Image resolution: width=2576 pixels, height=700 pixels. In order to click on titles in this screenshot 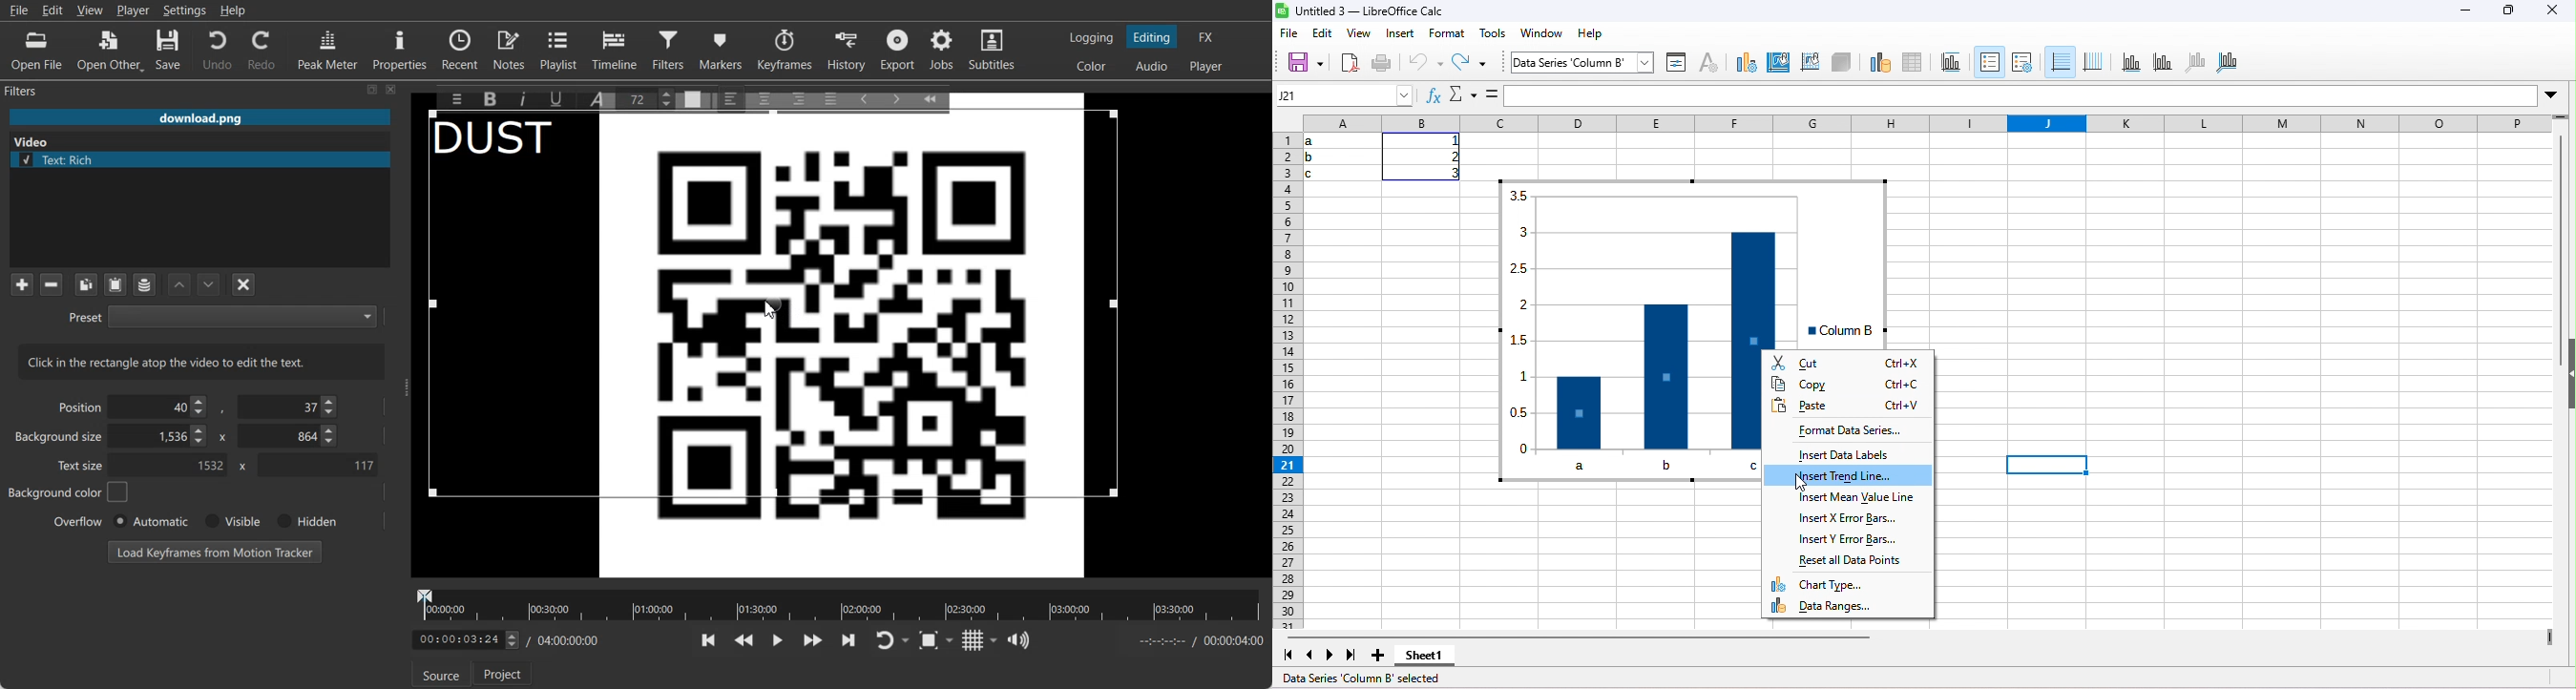, I will do `click(1952, 62)`.